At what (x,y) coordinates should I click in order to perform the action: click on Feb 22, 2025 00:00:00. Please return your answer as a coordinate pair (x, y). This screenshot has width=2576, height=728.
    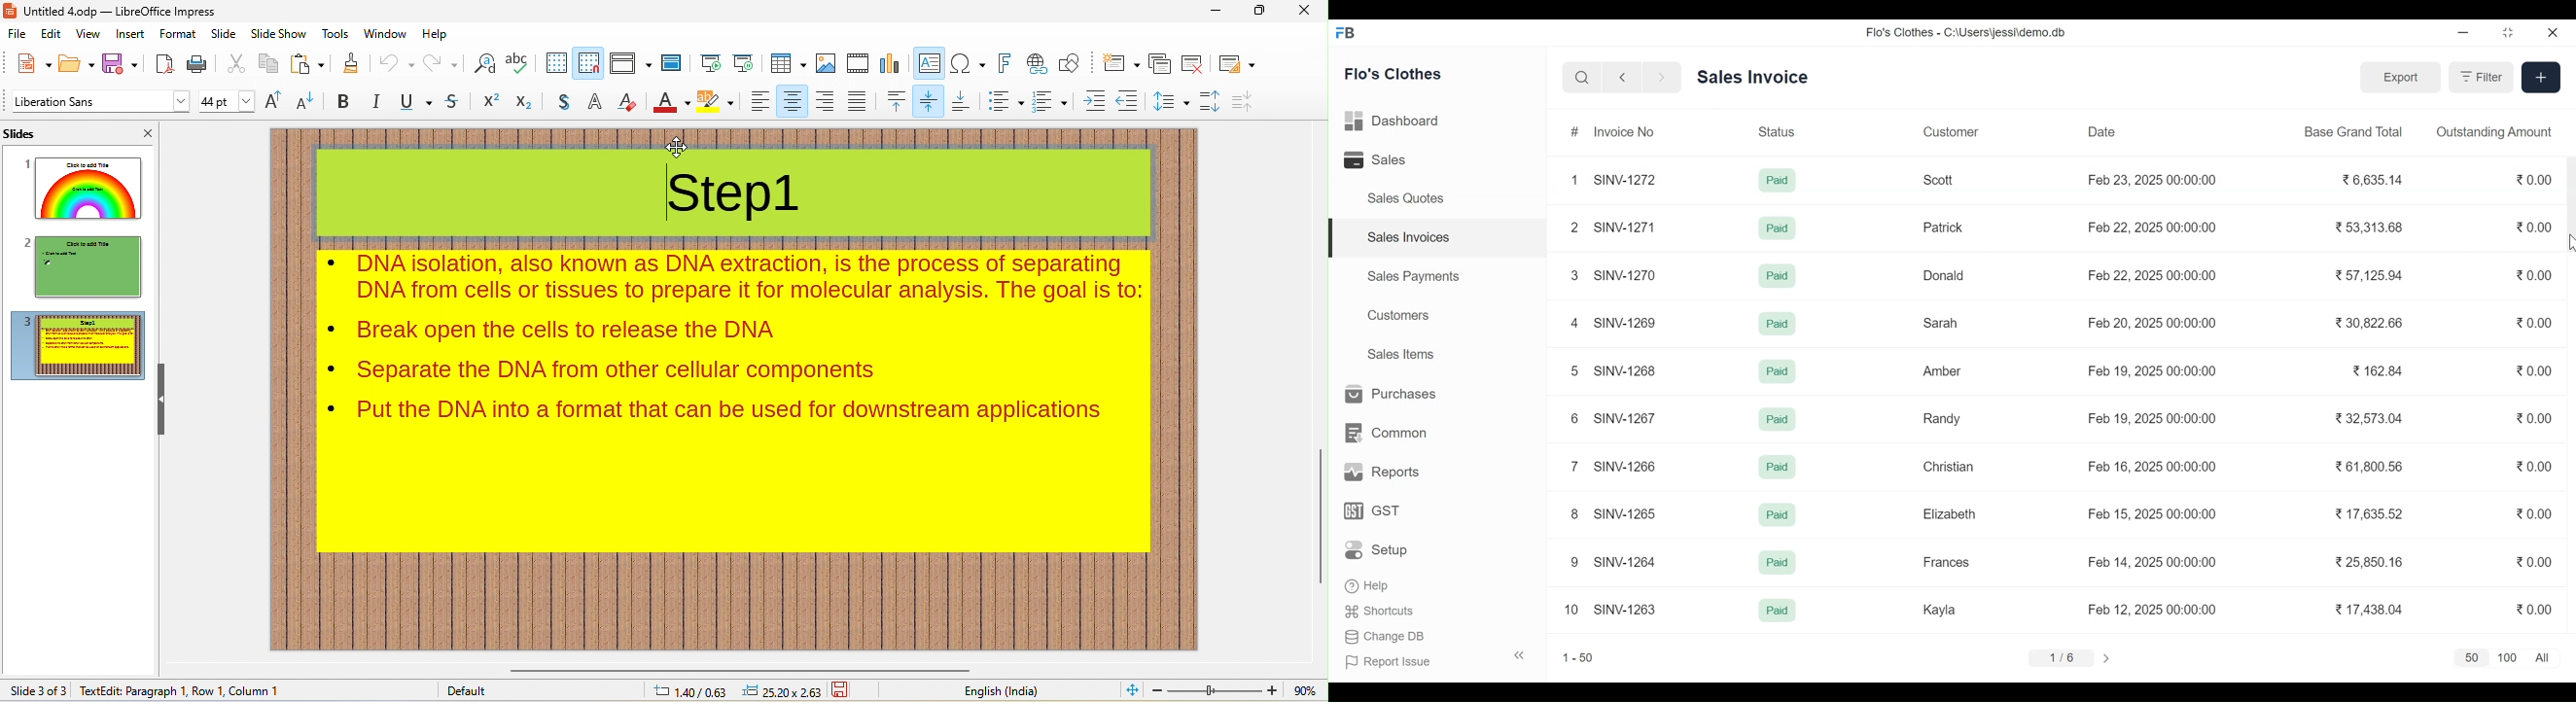
    Looking at the image, I should click on (2155, 226).